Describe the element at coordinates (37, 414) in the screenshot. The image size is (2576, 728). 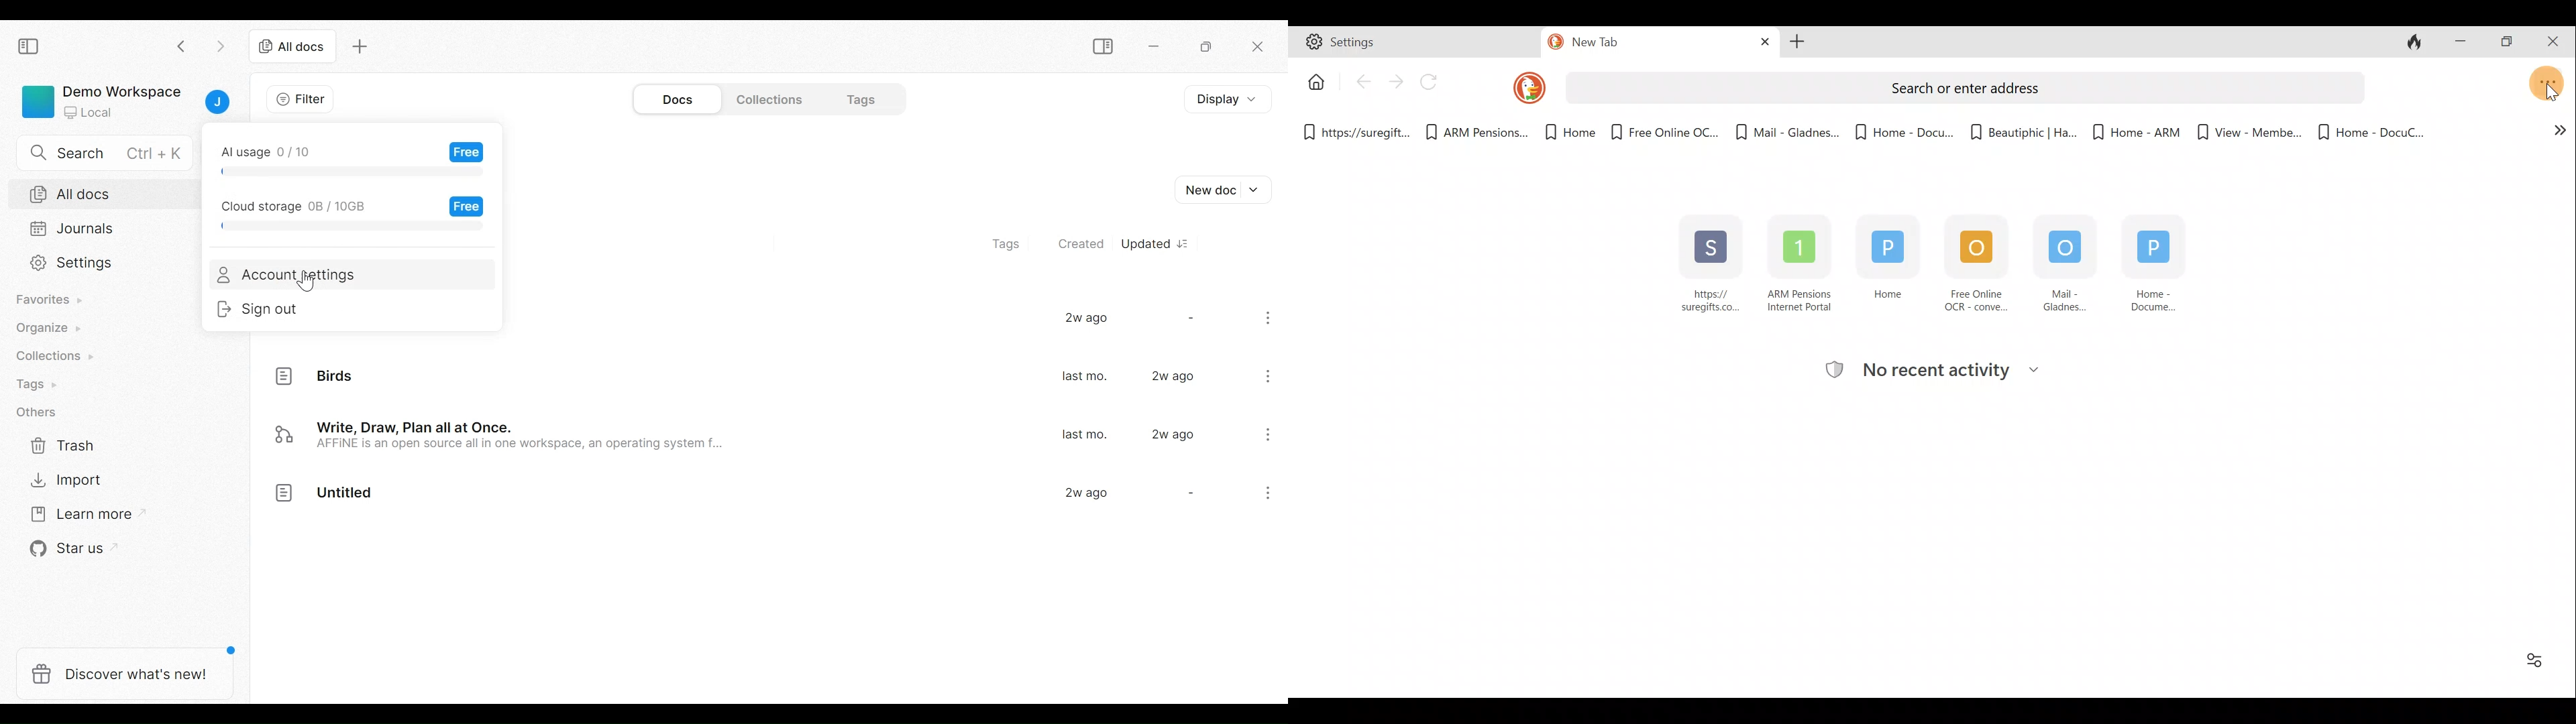
I see `Others` at that location.